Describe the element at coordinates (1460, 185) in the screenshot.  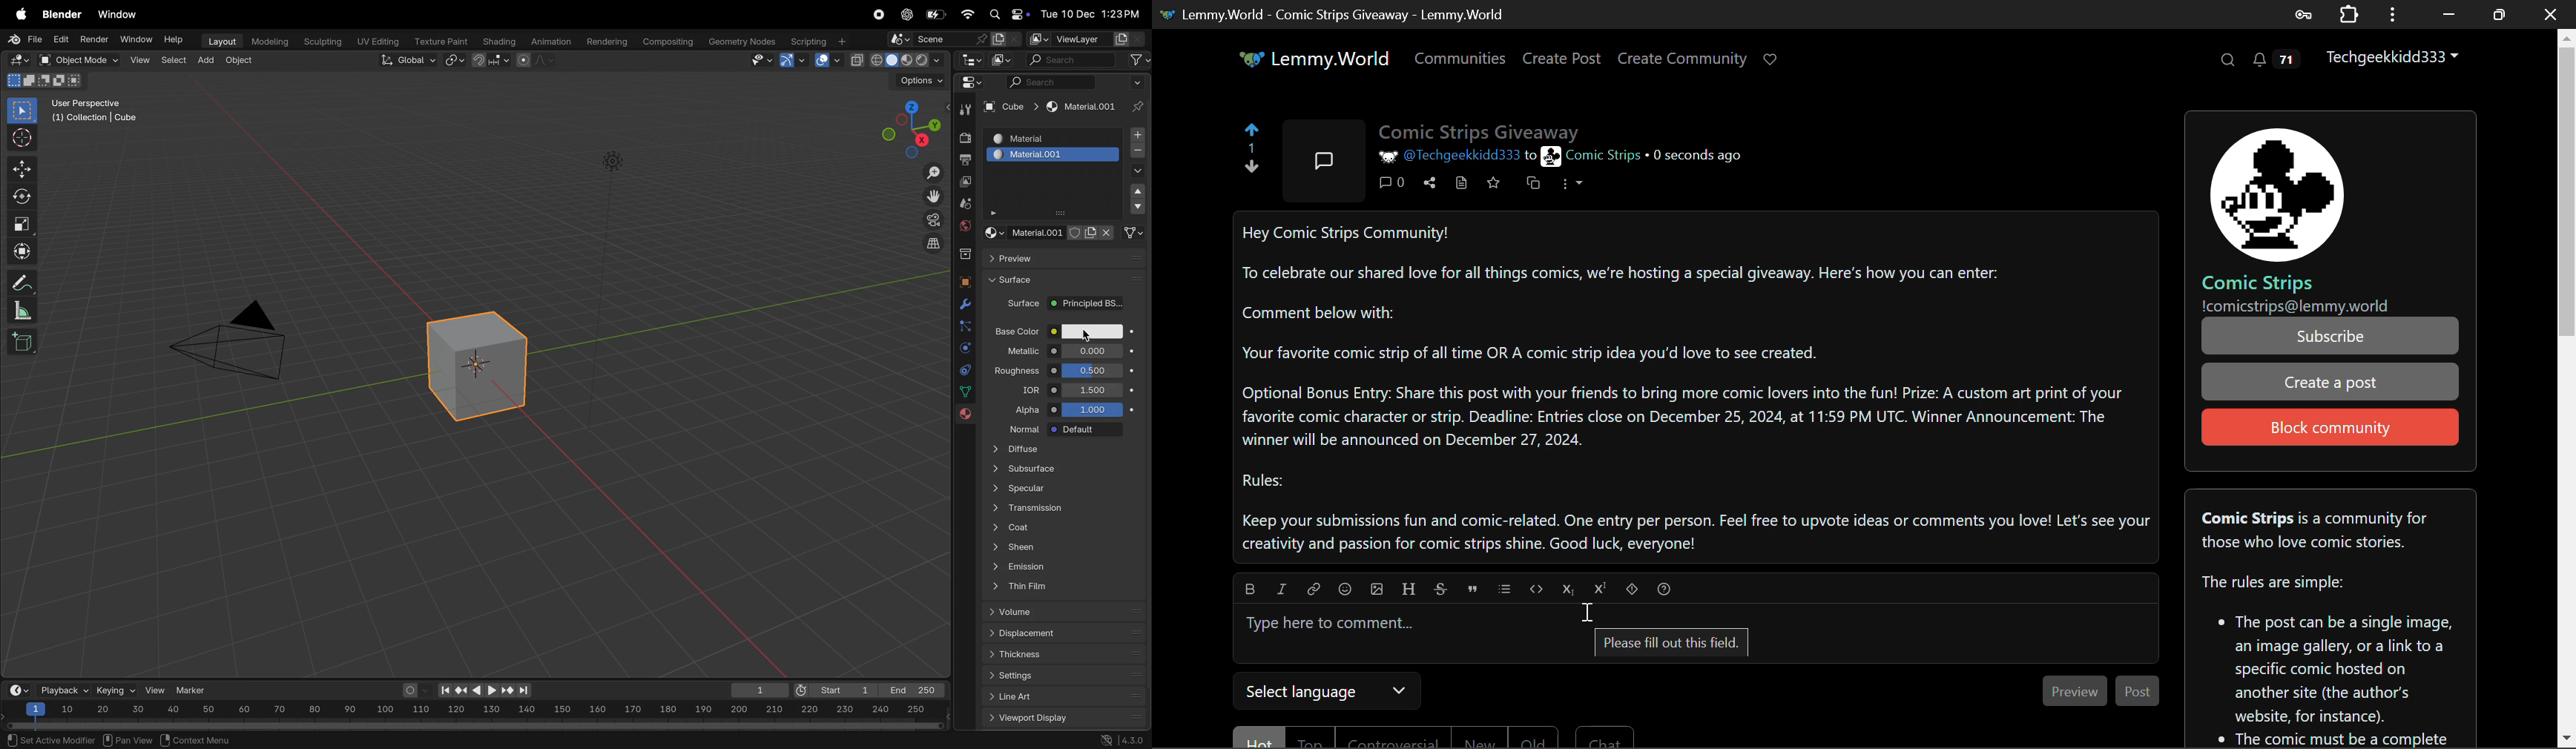
I see `View Source` at that location.